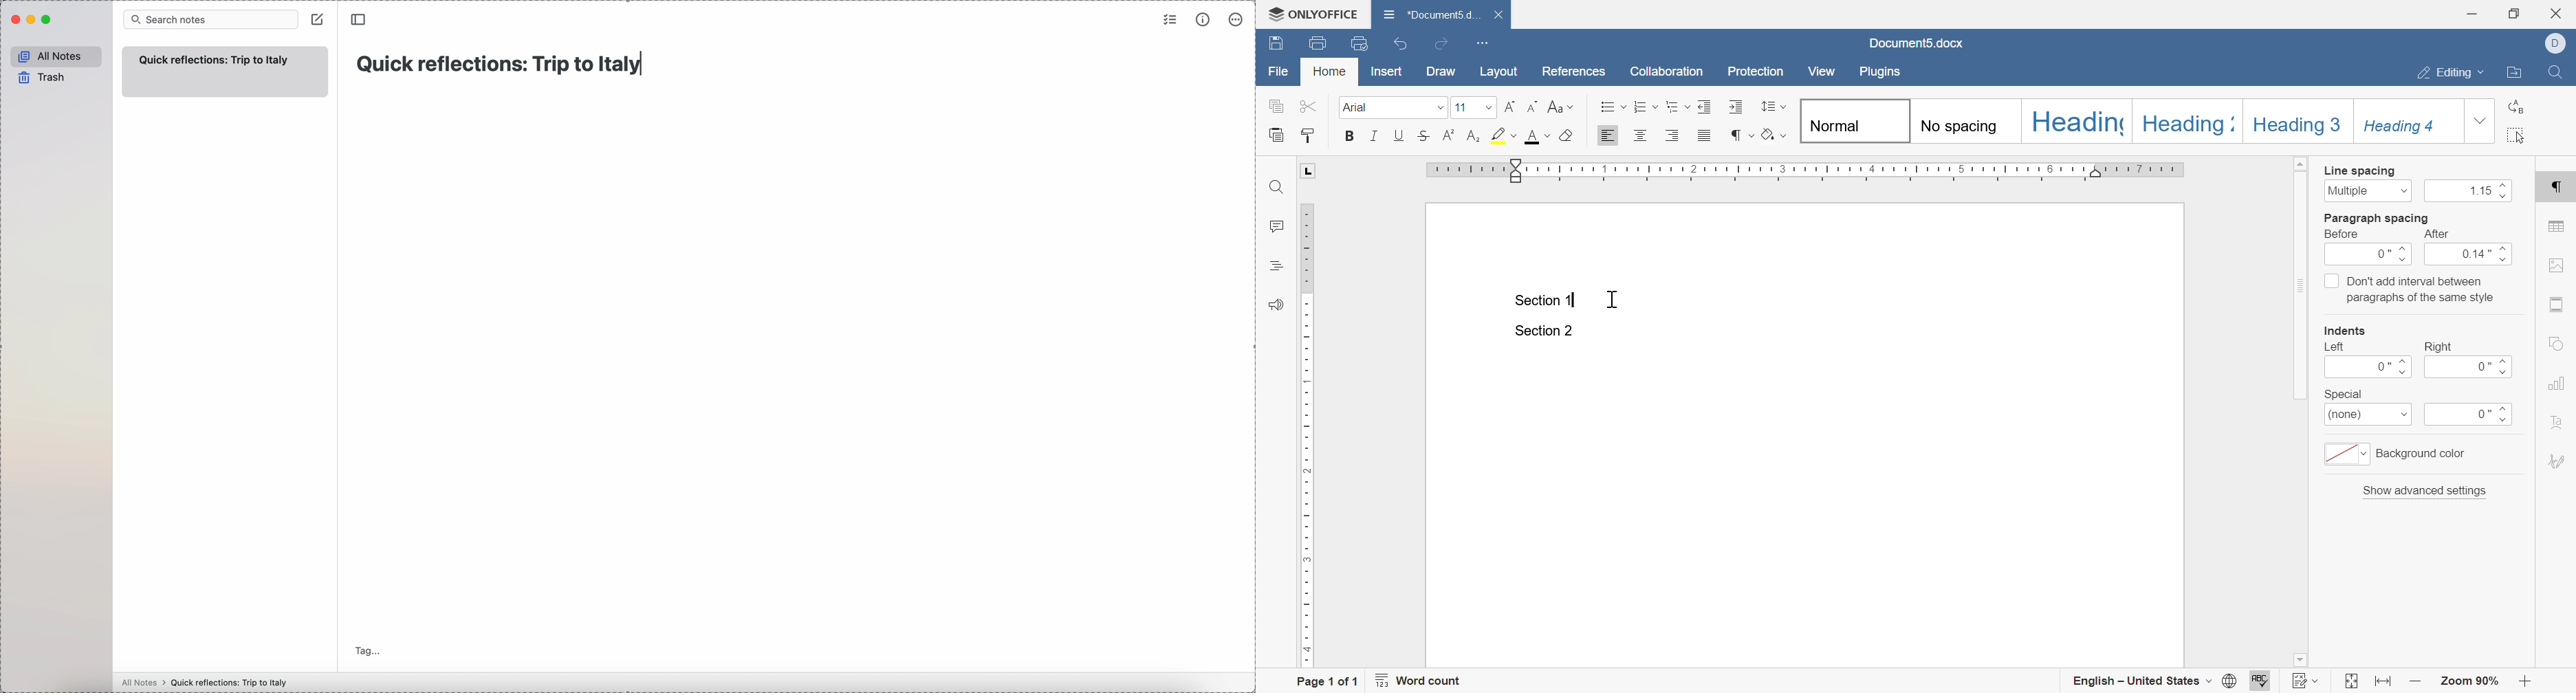  I want to click on undo, so click(1399, 43).